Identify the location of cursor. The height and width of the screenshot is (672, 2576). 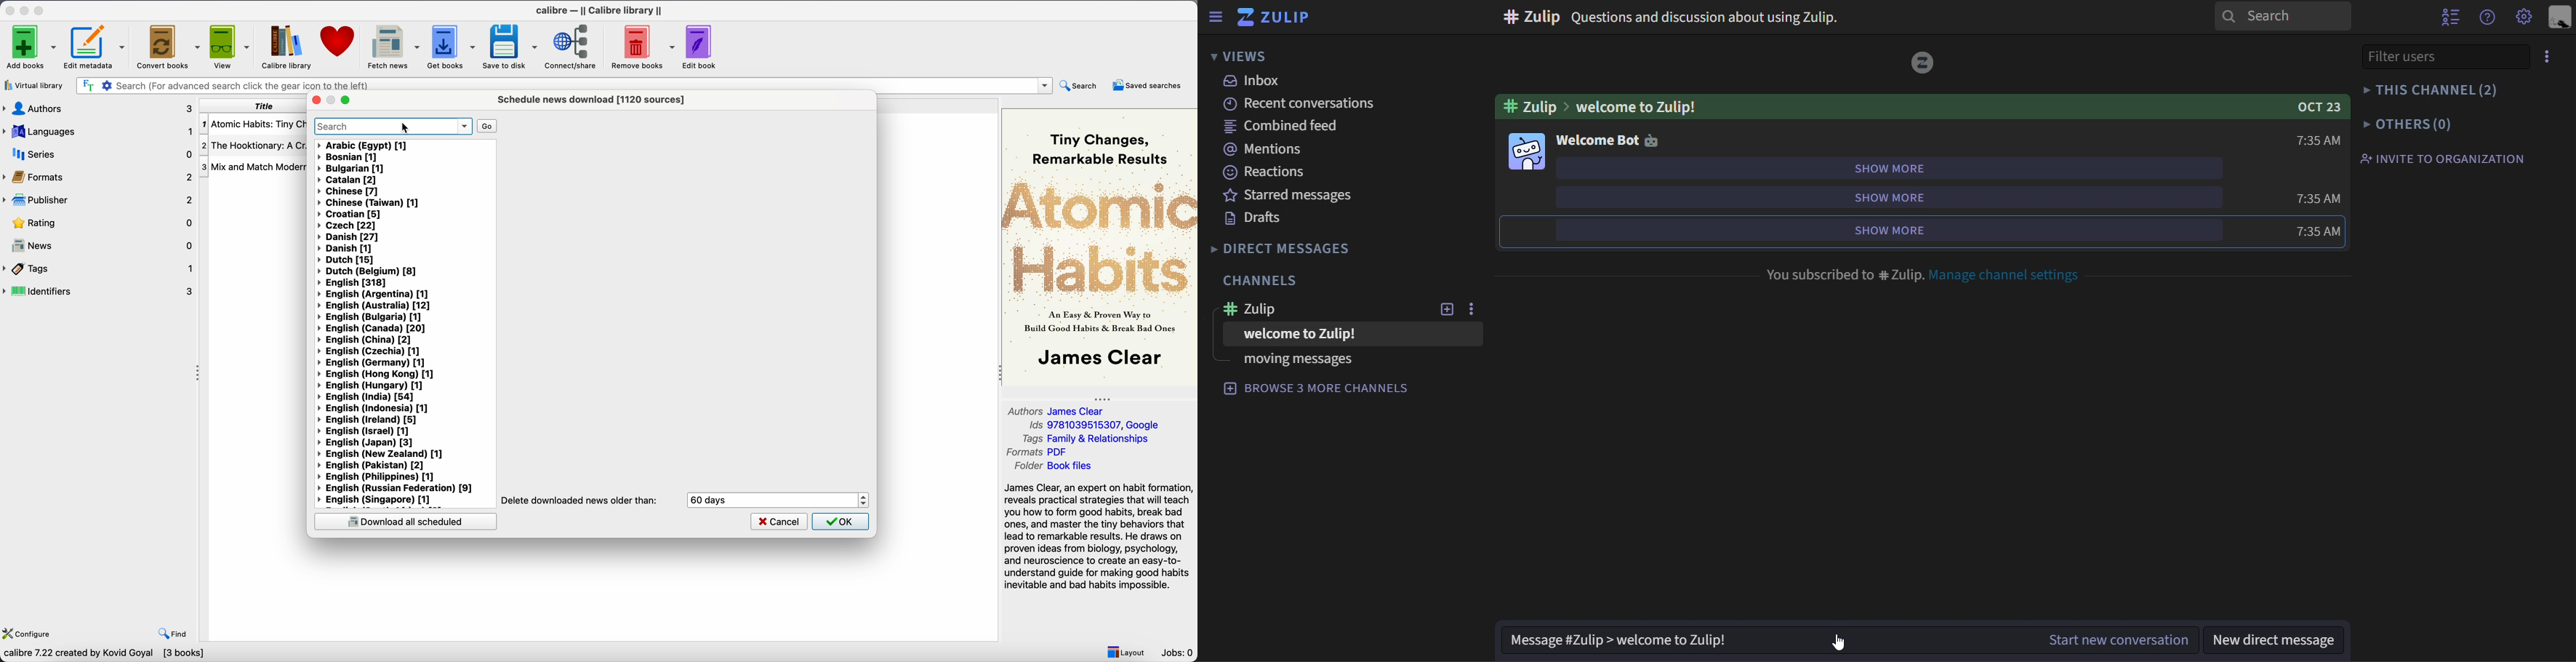
(1841, 639).